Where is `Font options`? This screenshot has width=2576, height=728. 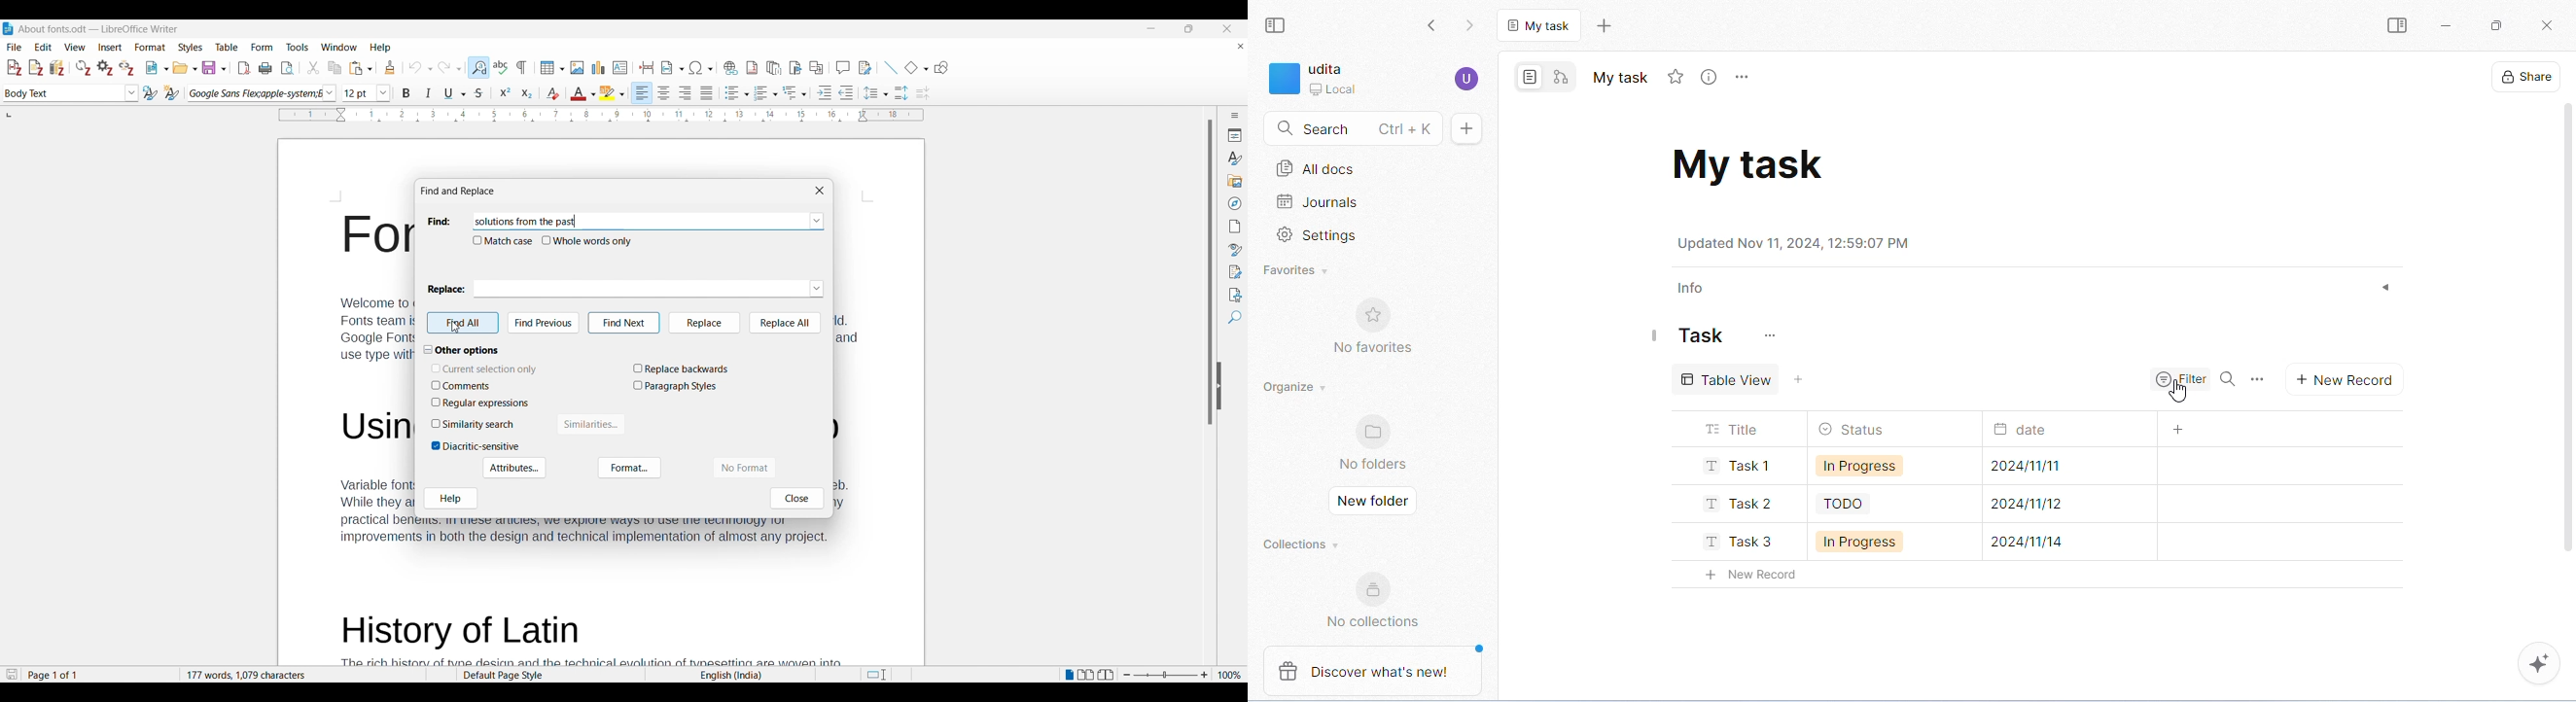
Font options is located at coordinates (329, 93).